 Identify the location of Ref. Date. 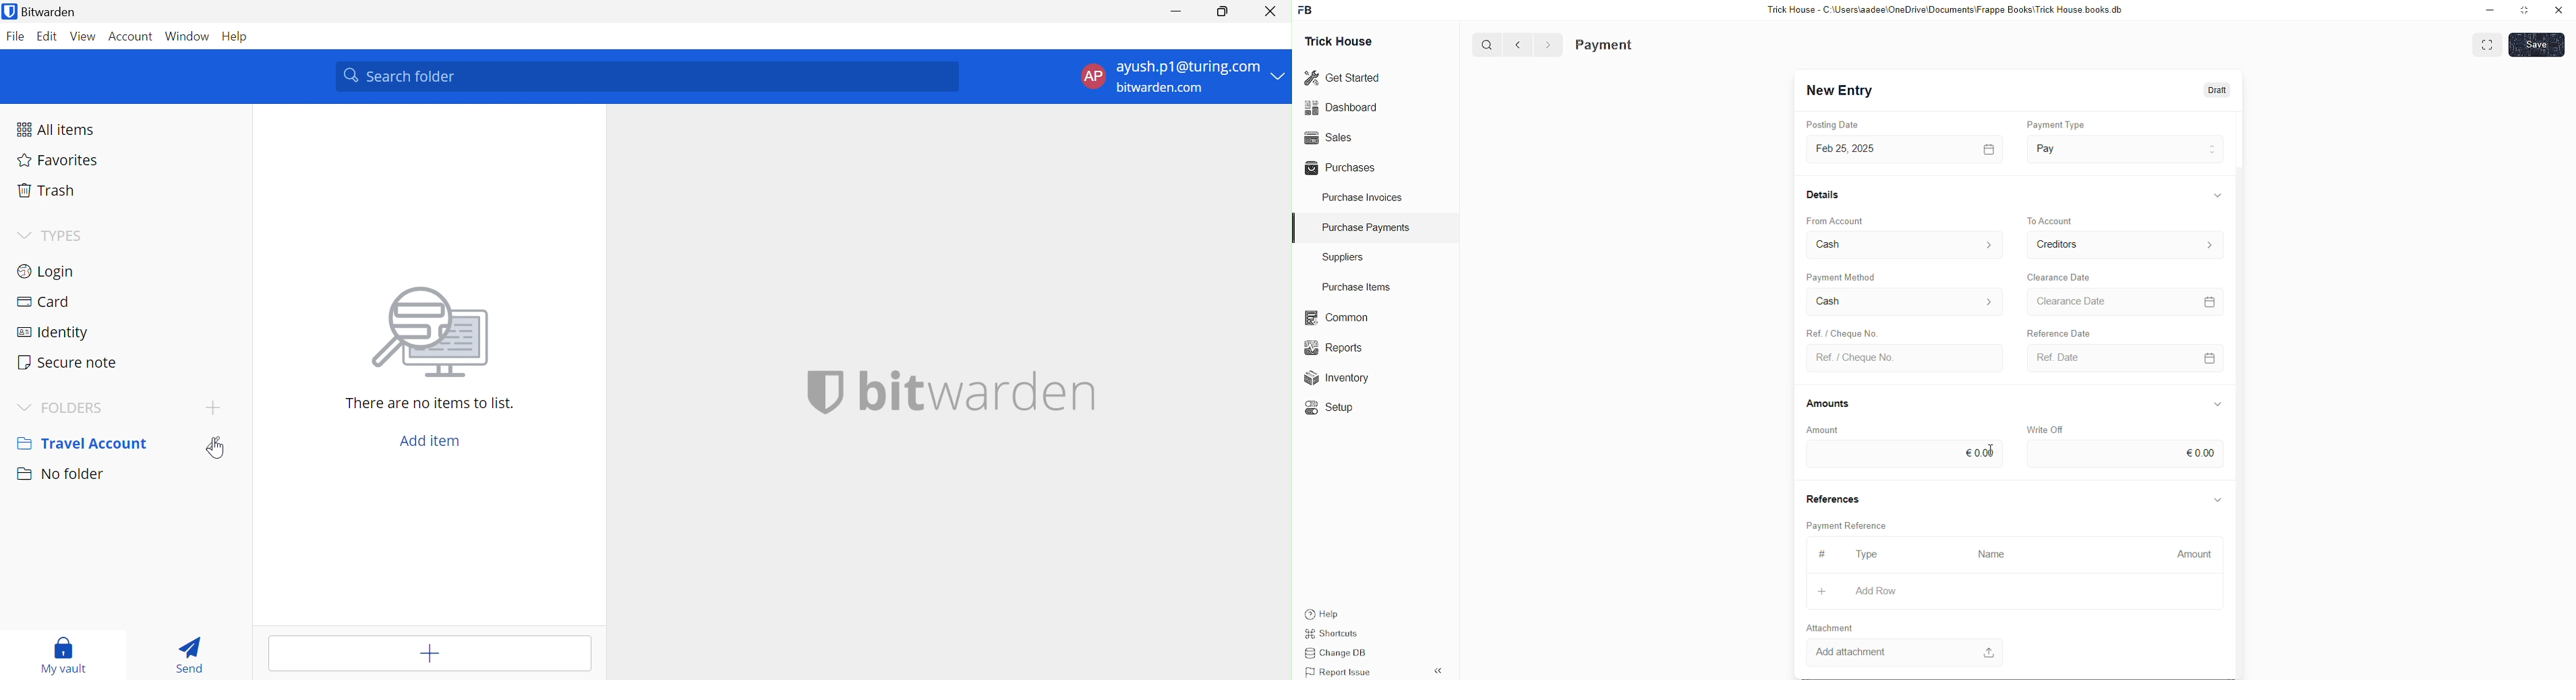
(2054, 359).